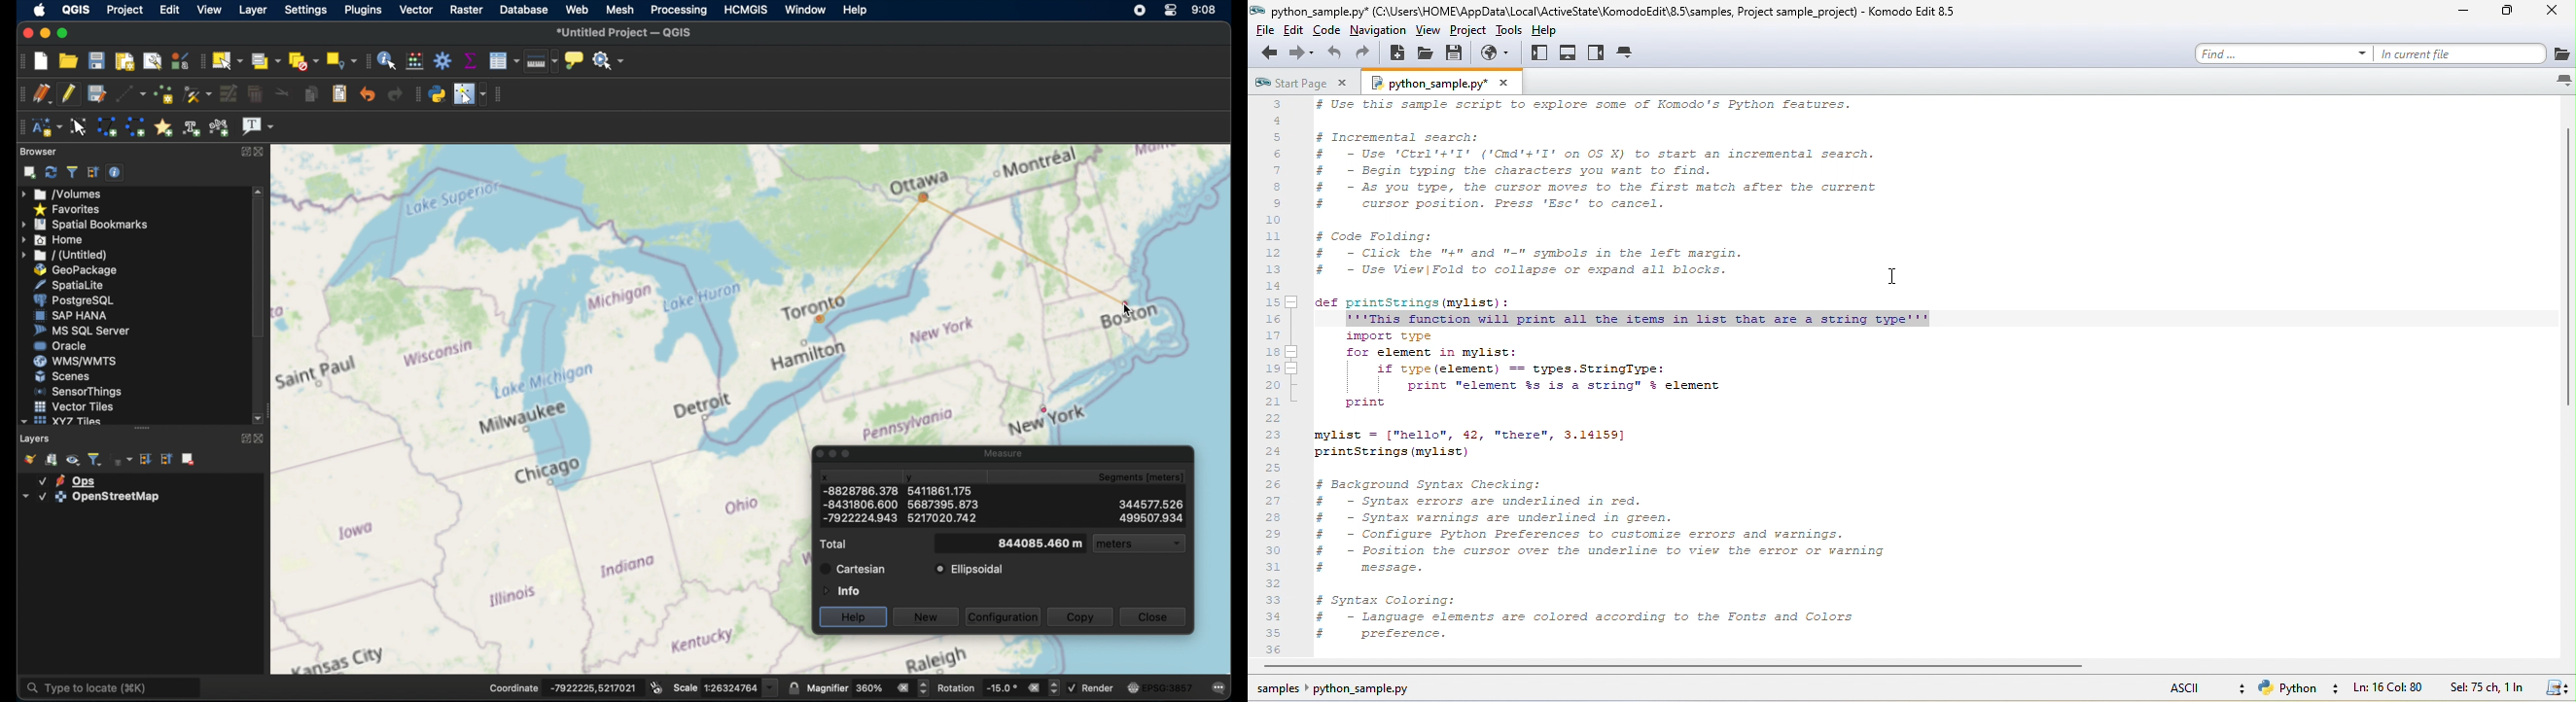  What do you see at coordinates (107, 127) in the screenshot?
I see `create polygon annotation` at bounding box center [107, 127].